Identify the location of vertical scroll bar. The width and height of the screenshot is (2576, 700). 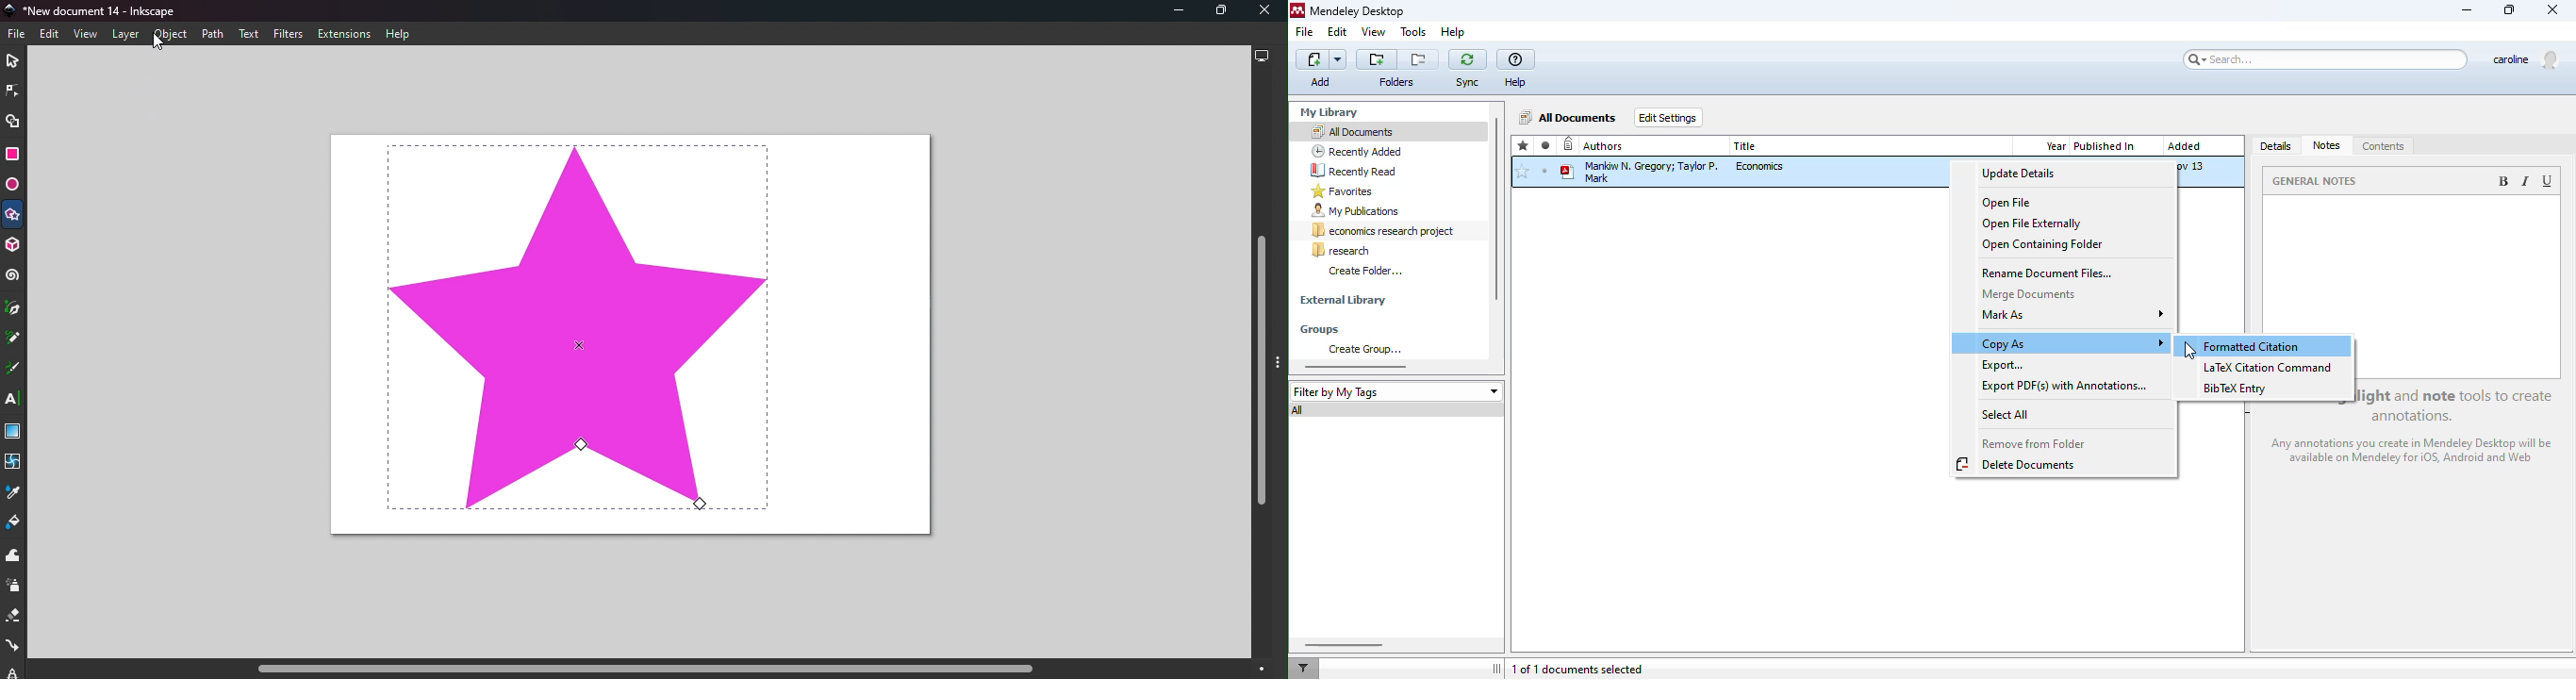
(1495, 209).